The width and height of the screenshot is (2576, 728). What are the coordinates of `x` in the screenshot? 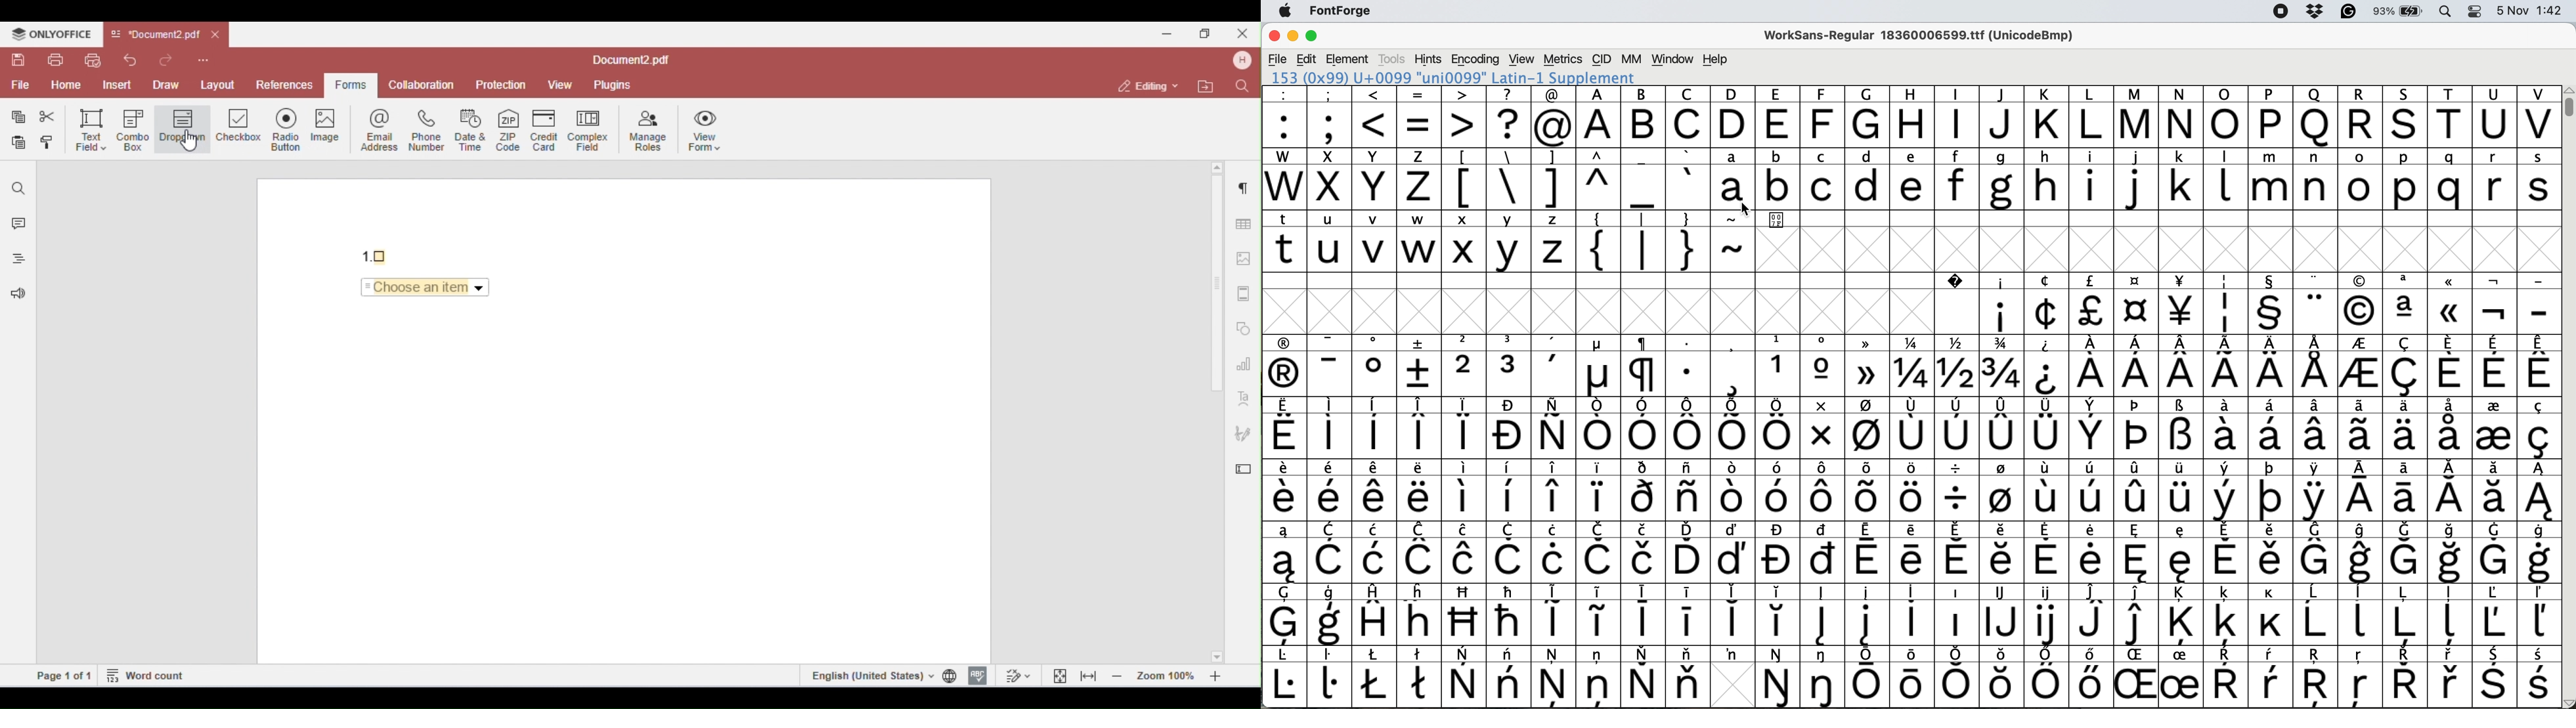 It's located at (1463, 241).